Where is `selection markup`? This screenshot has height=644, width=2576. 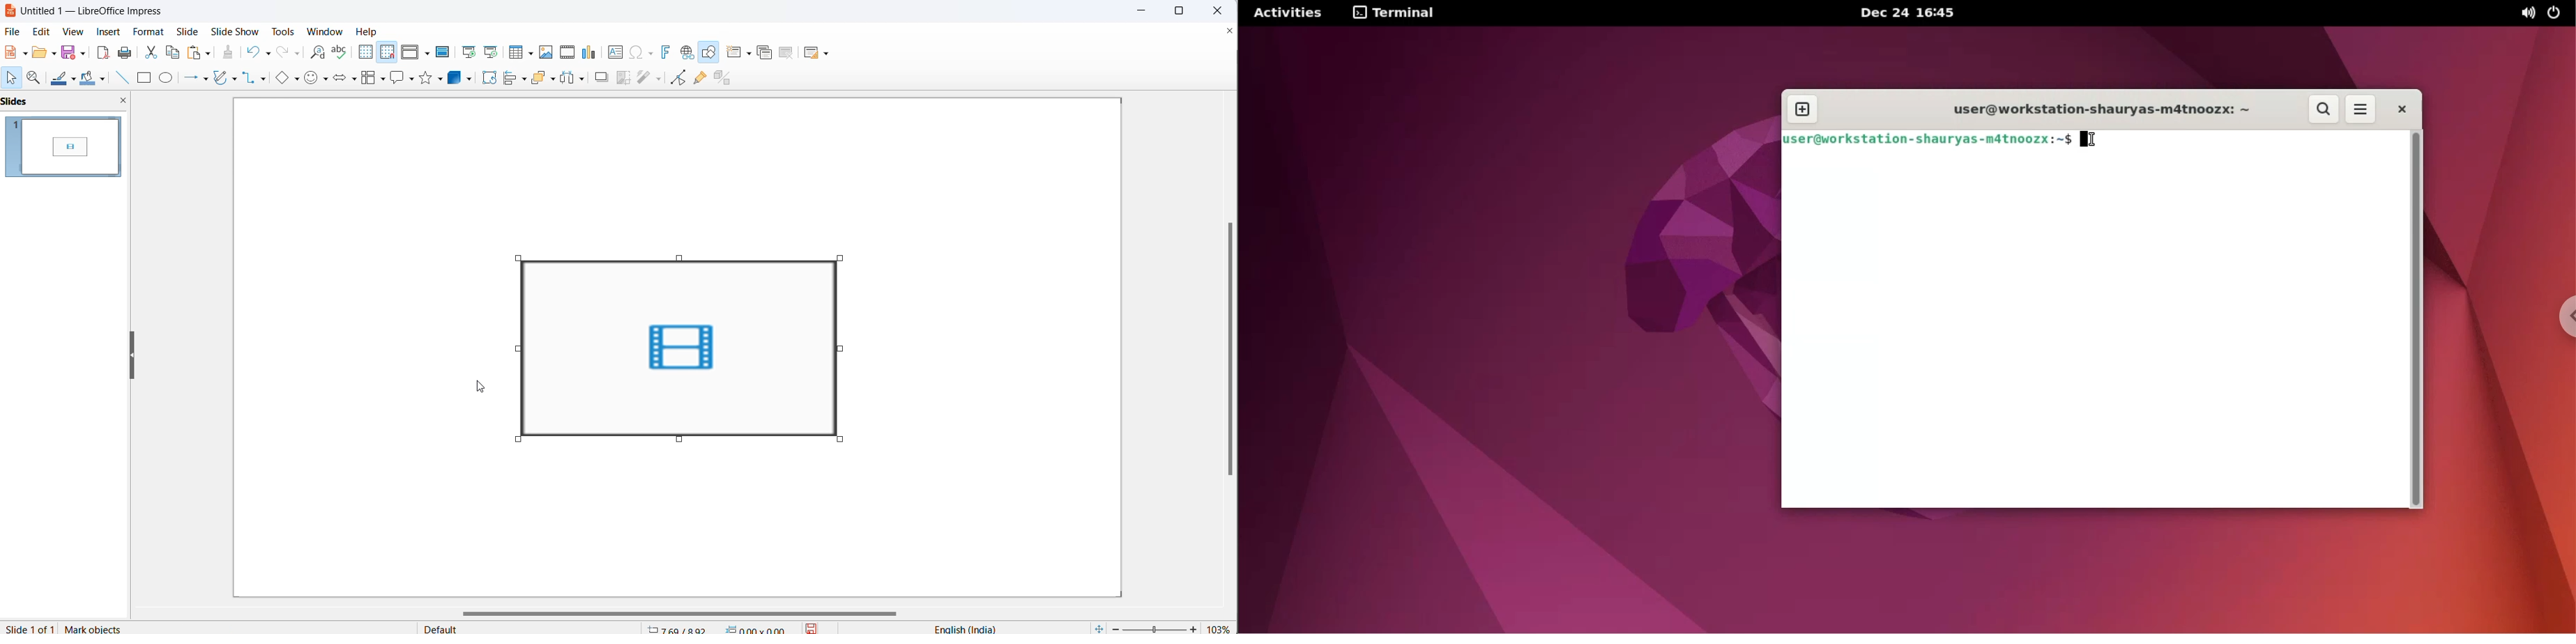
selection markup is located at coordinates (849, 348).